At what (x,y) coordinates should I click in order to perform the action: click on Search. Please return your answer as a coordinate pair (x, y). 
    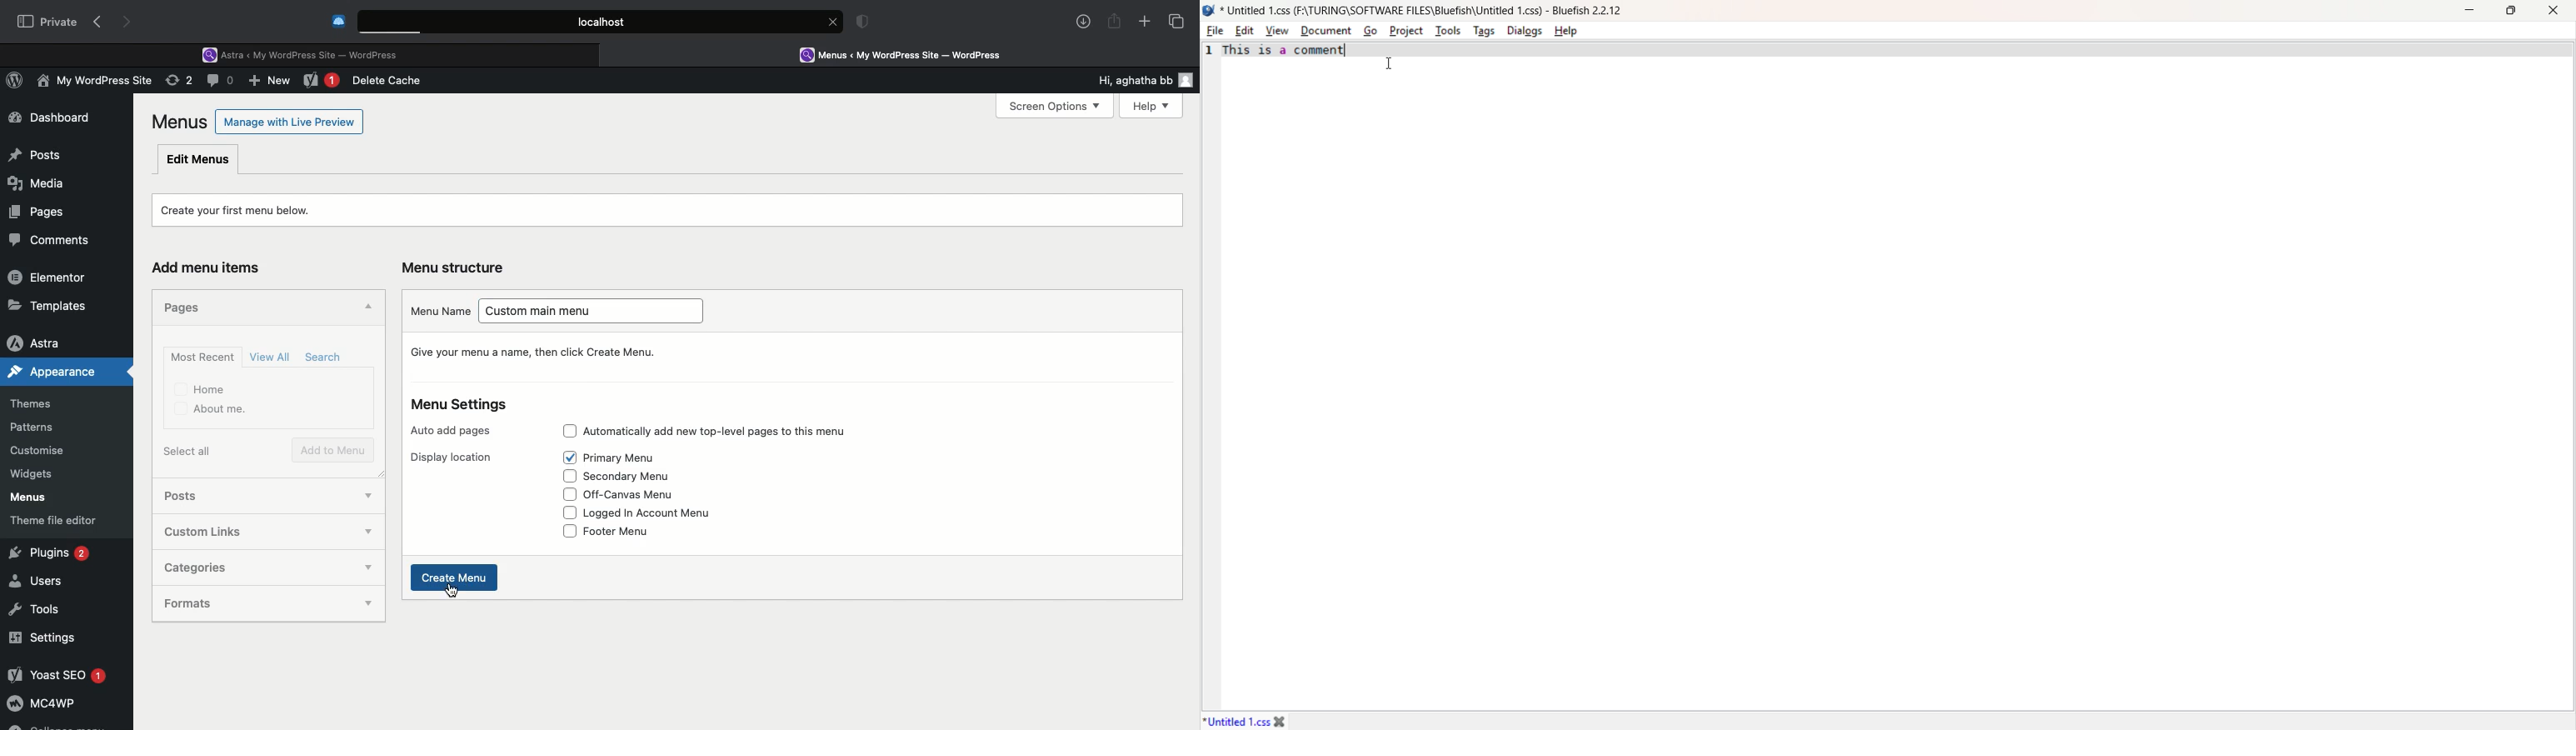
    Looking at the image, I should click on (326, 358).